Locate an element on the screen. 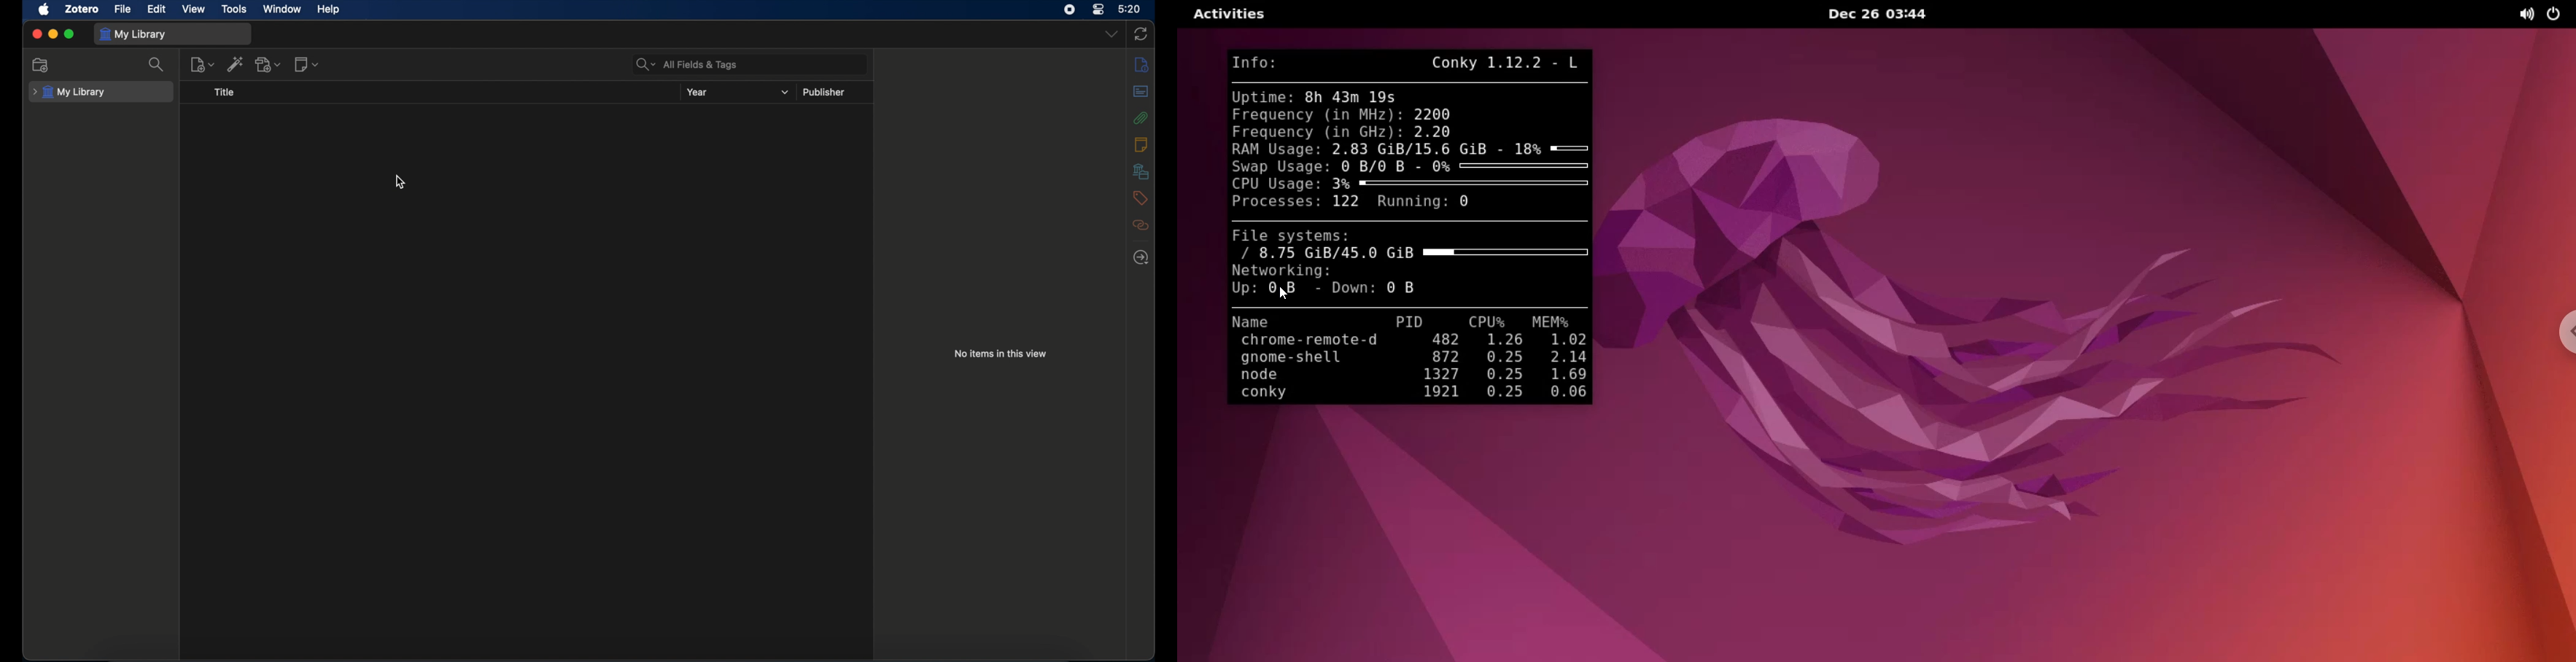 This screenshot has height=672, width=2576. add attachment is located at coordinates (269, 65).